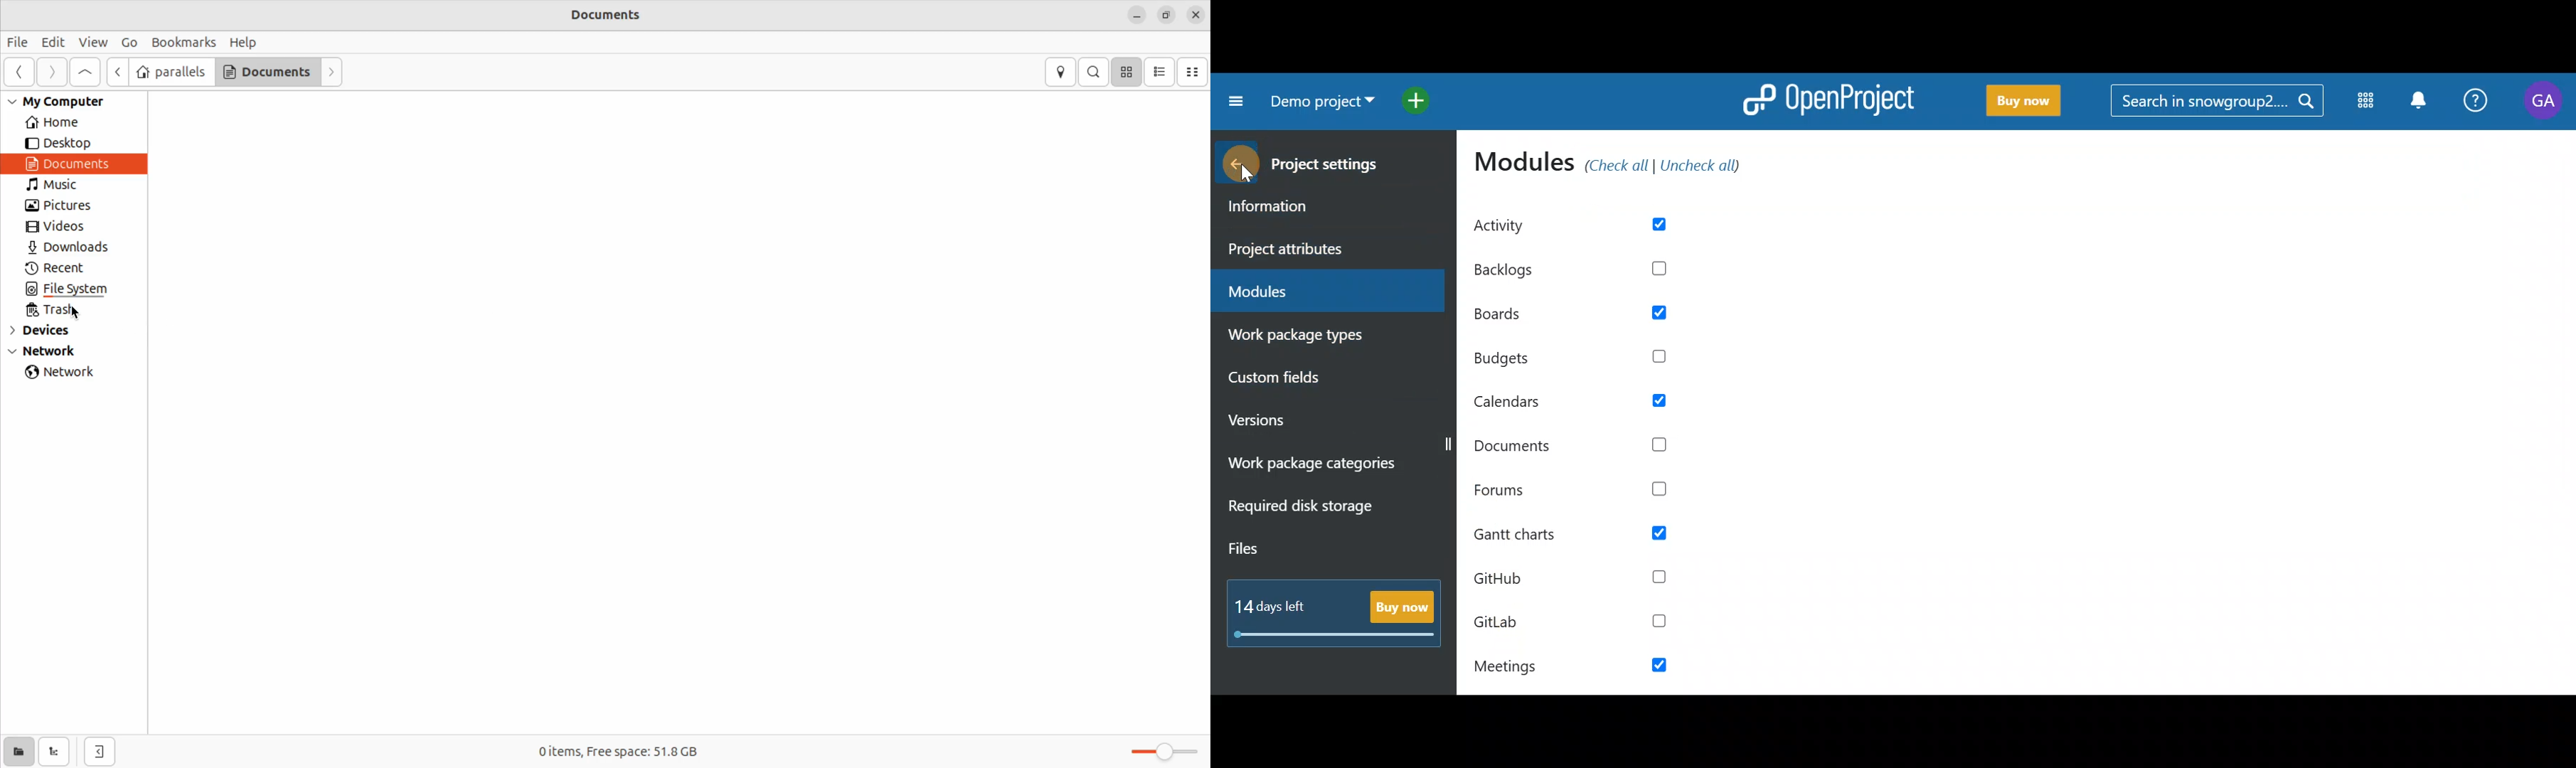 The height and width of the screenshot is (784, 2576). I want to click on Activity, so click(1585, 225).